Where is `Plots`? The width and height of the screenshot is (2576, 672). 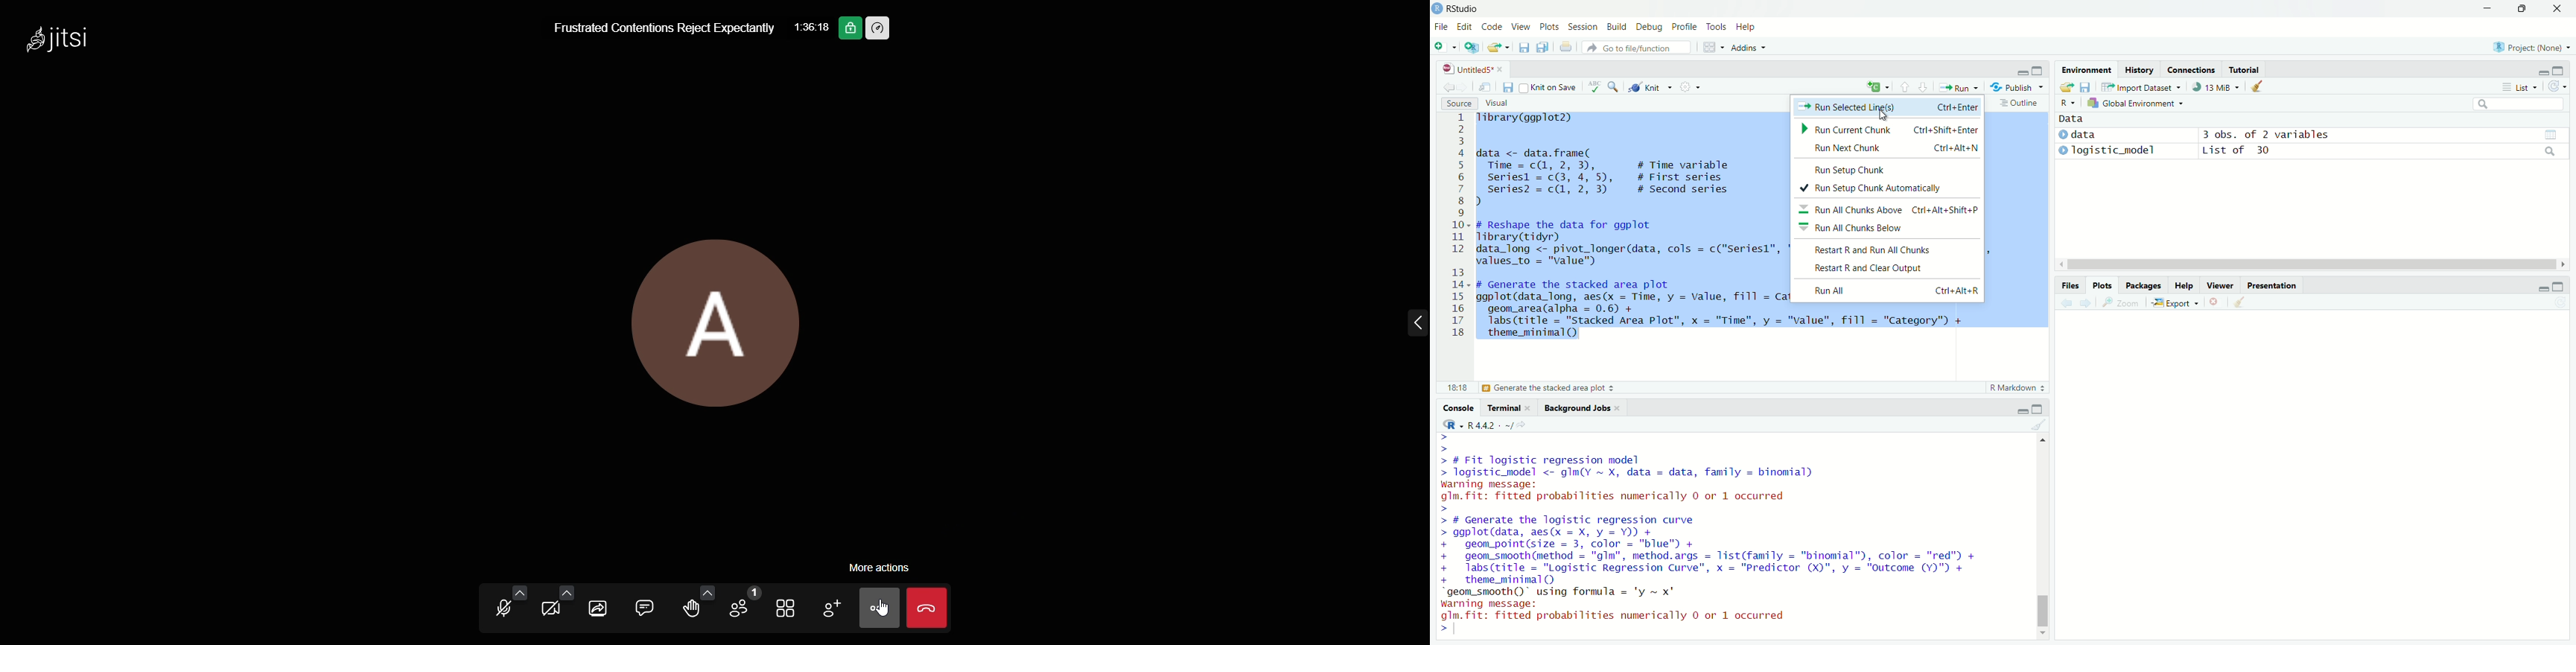 Plots is located at coordinates (1550, 26).